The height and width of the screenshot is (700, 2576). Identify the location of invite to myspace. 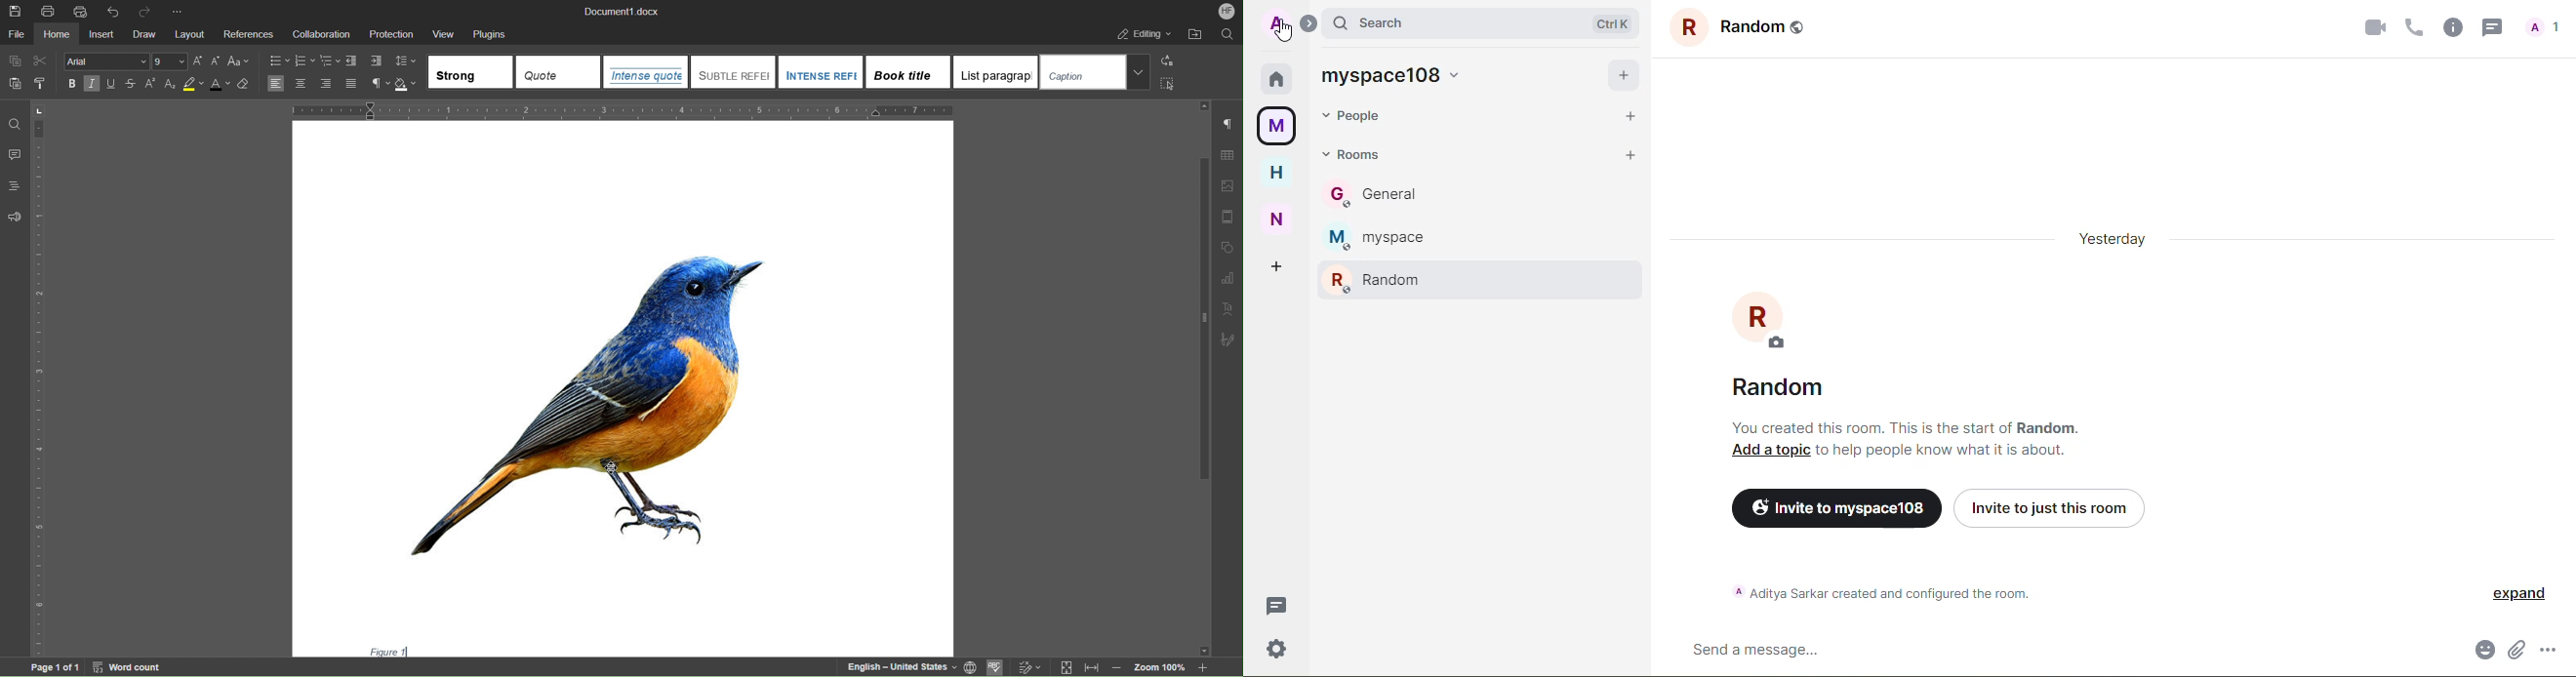
(1832, 506).